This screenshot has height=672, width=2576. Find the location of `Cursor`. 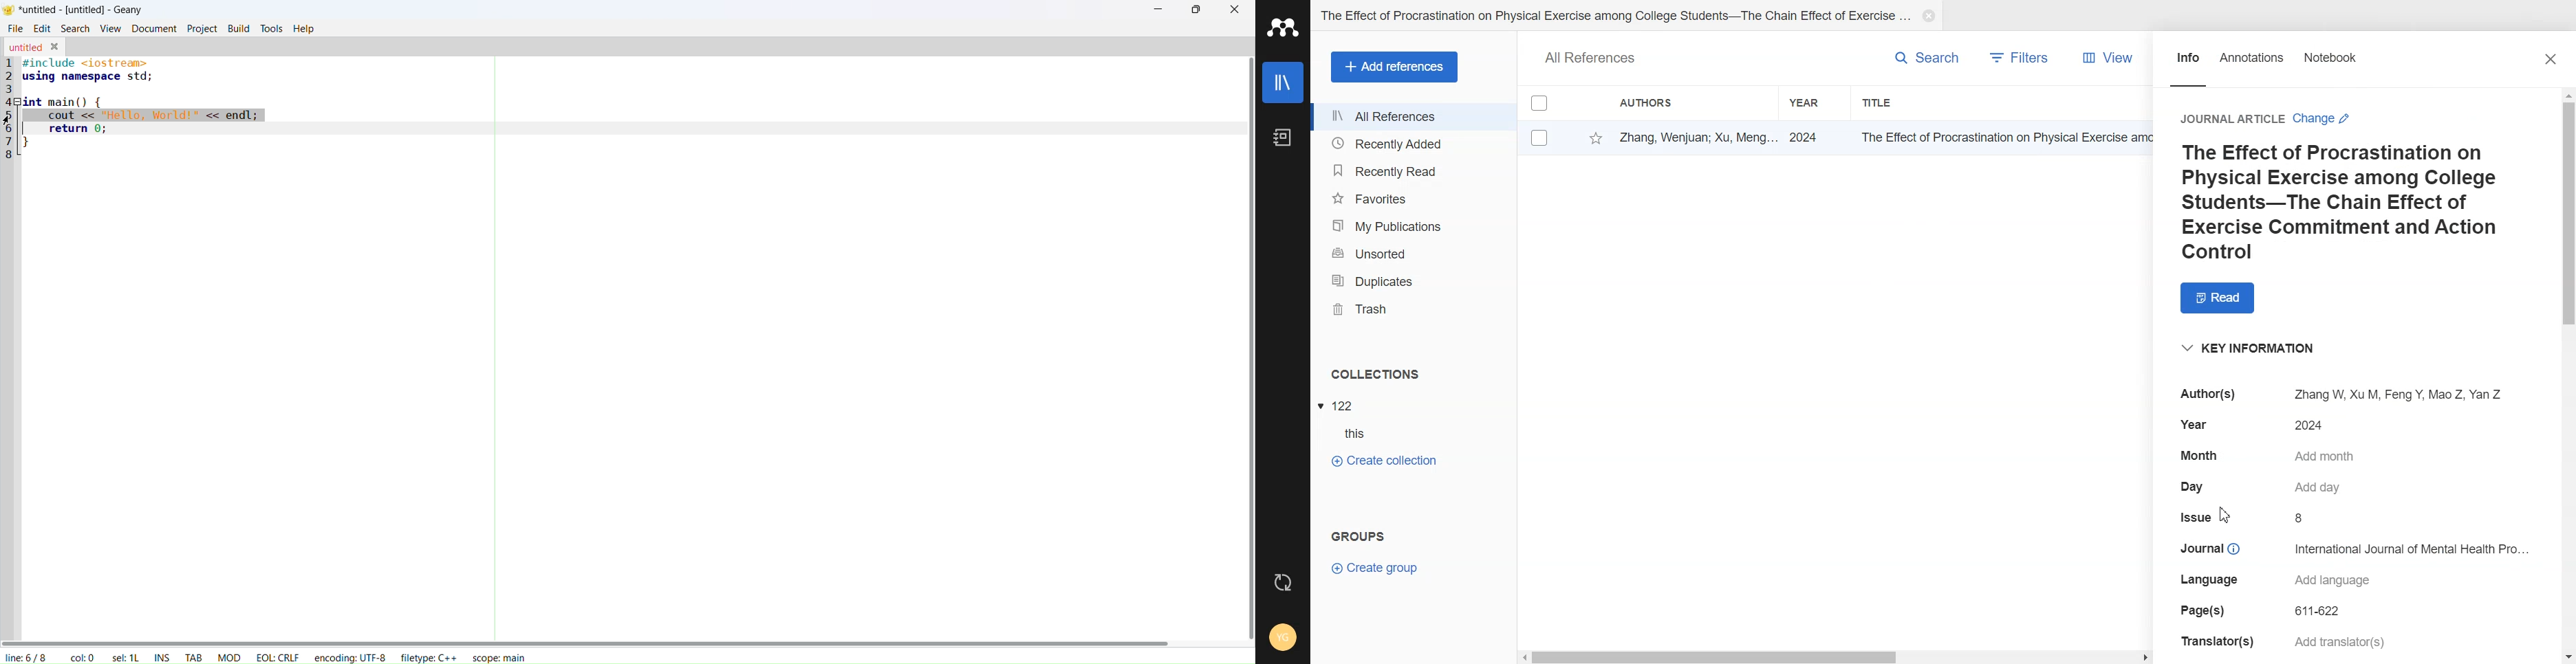

Cursor is located at coordinates (2228, 515).